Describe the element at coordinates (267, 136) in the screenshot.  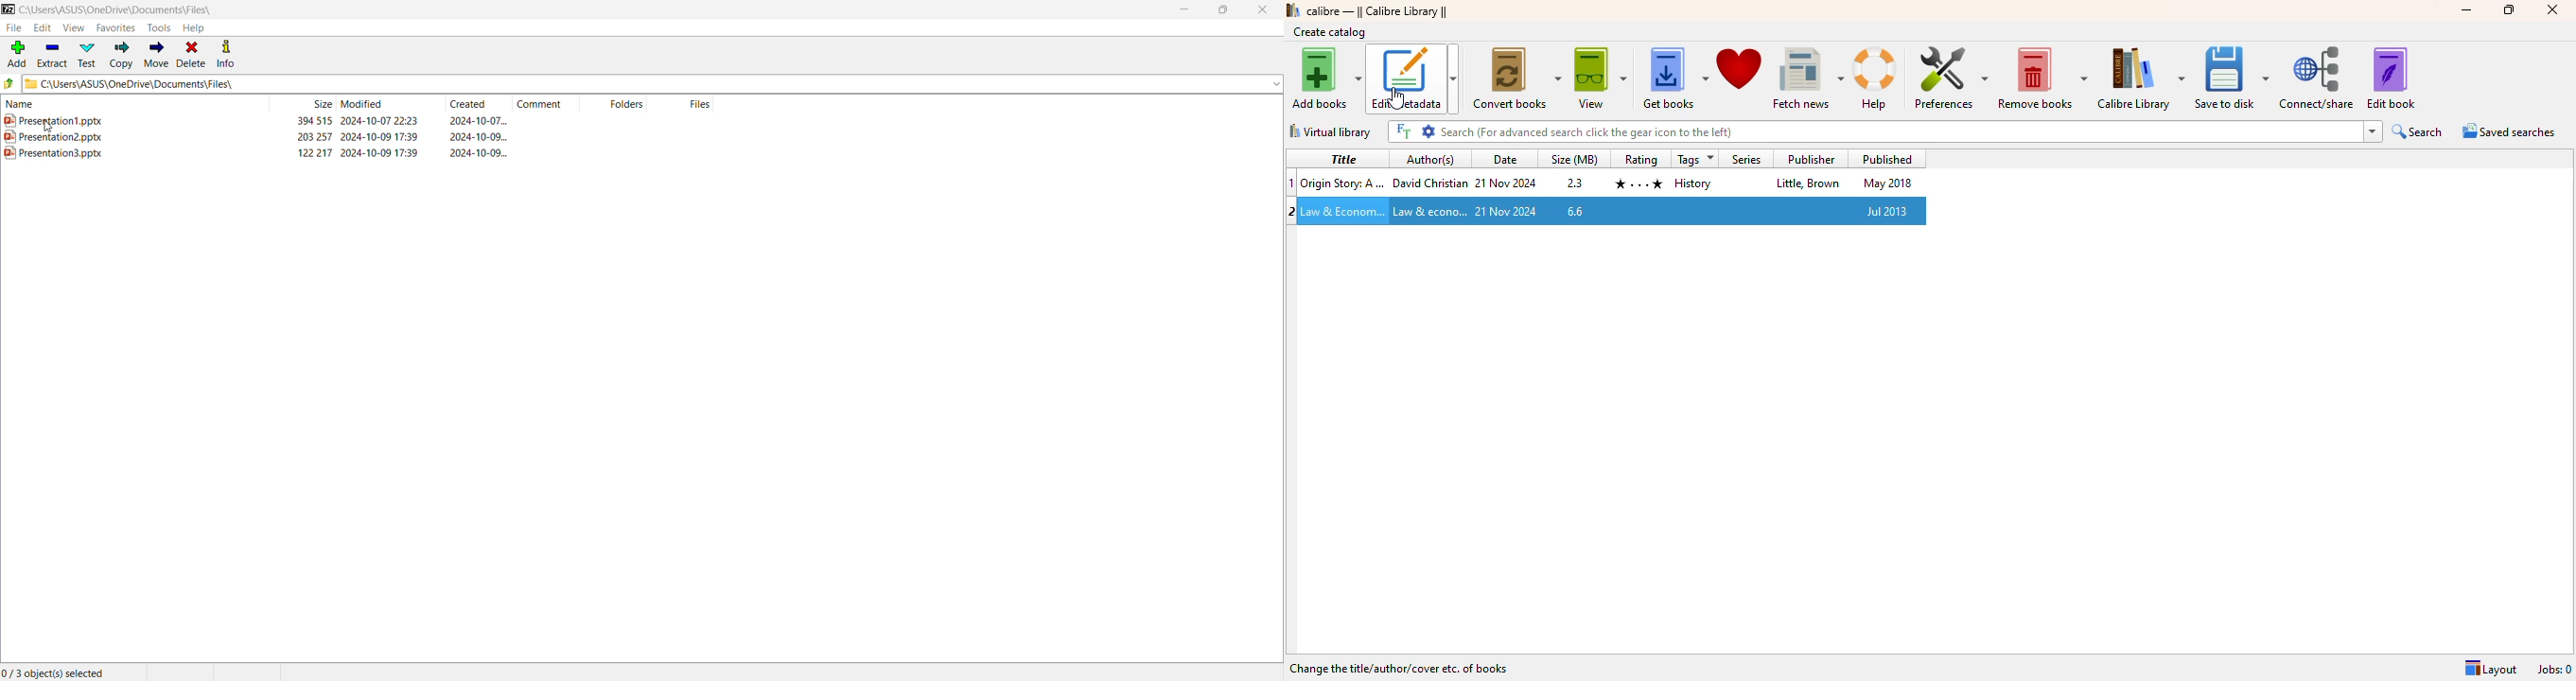
I see `Presentation2.pptx 203257 2024-10-09 17:39 2024-10-09...` at that location.